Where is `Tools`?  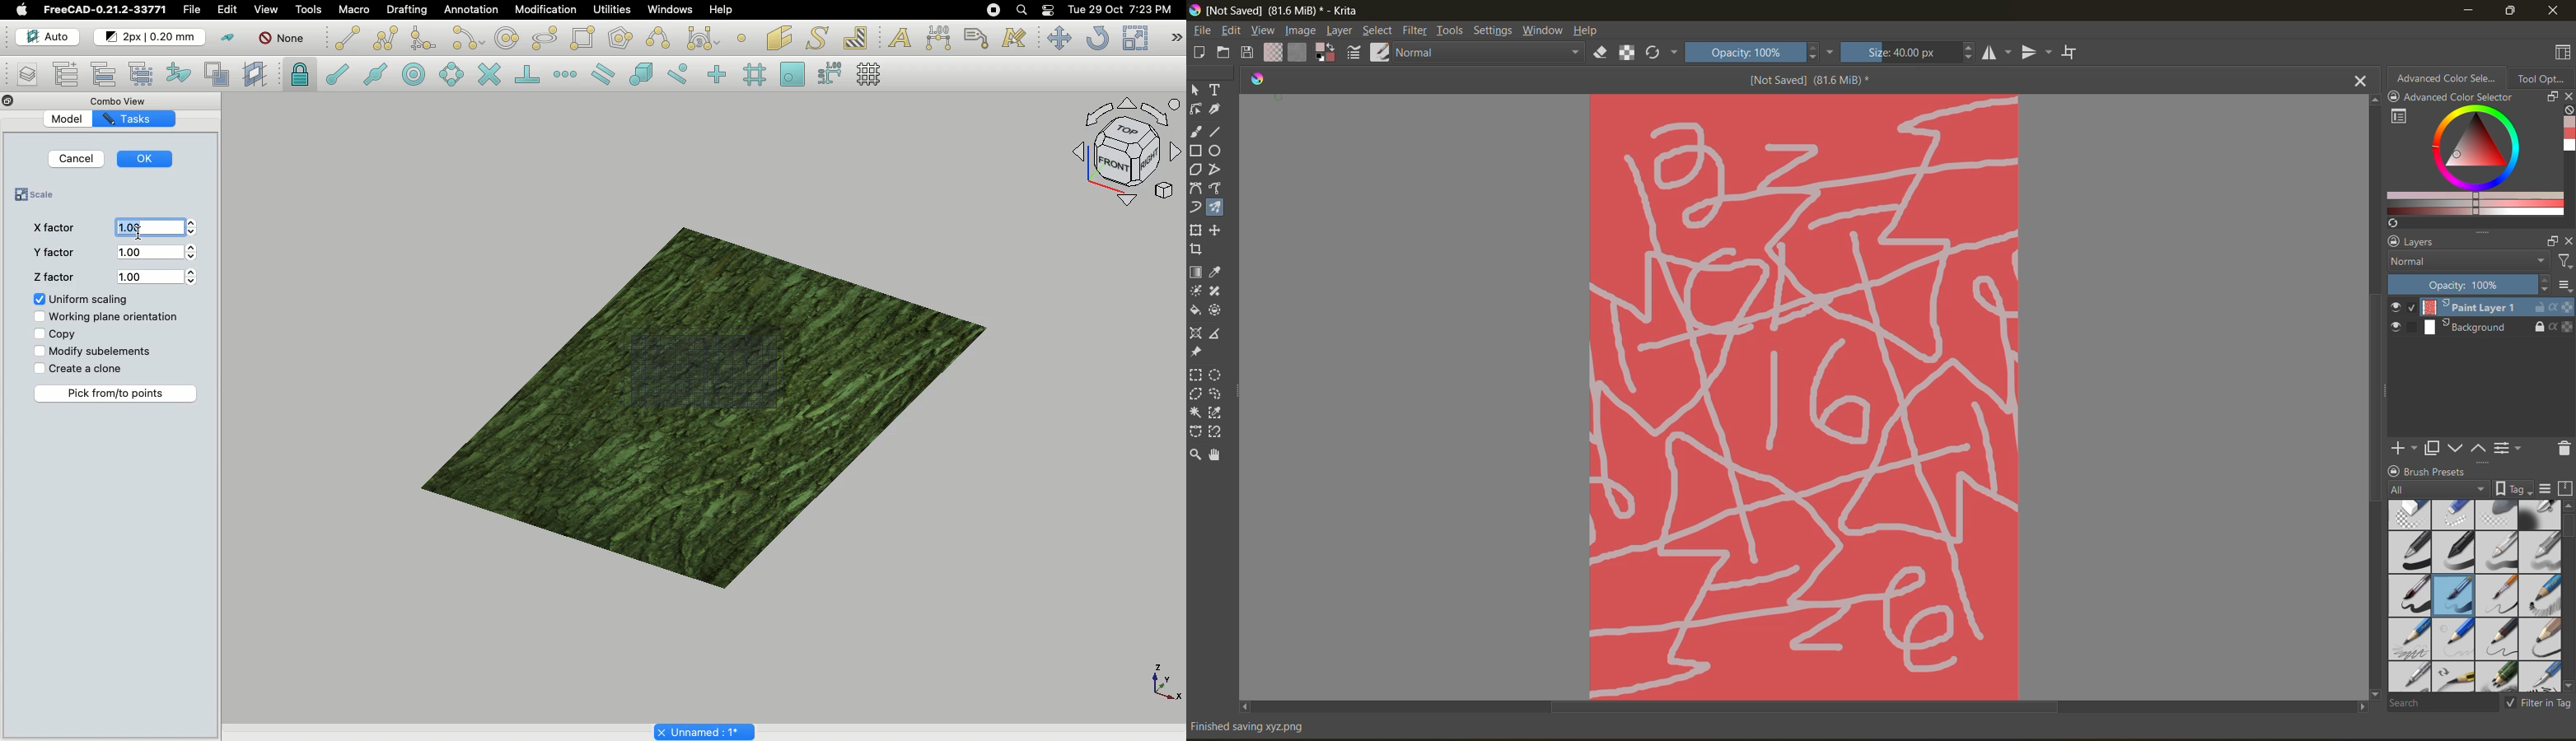
Tools is located at coordinates (311, 10).